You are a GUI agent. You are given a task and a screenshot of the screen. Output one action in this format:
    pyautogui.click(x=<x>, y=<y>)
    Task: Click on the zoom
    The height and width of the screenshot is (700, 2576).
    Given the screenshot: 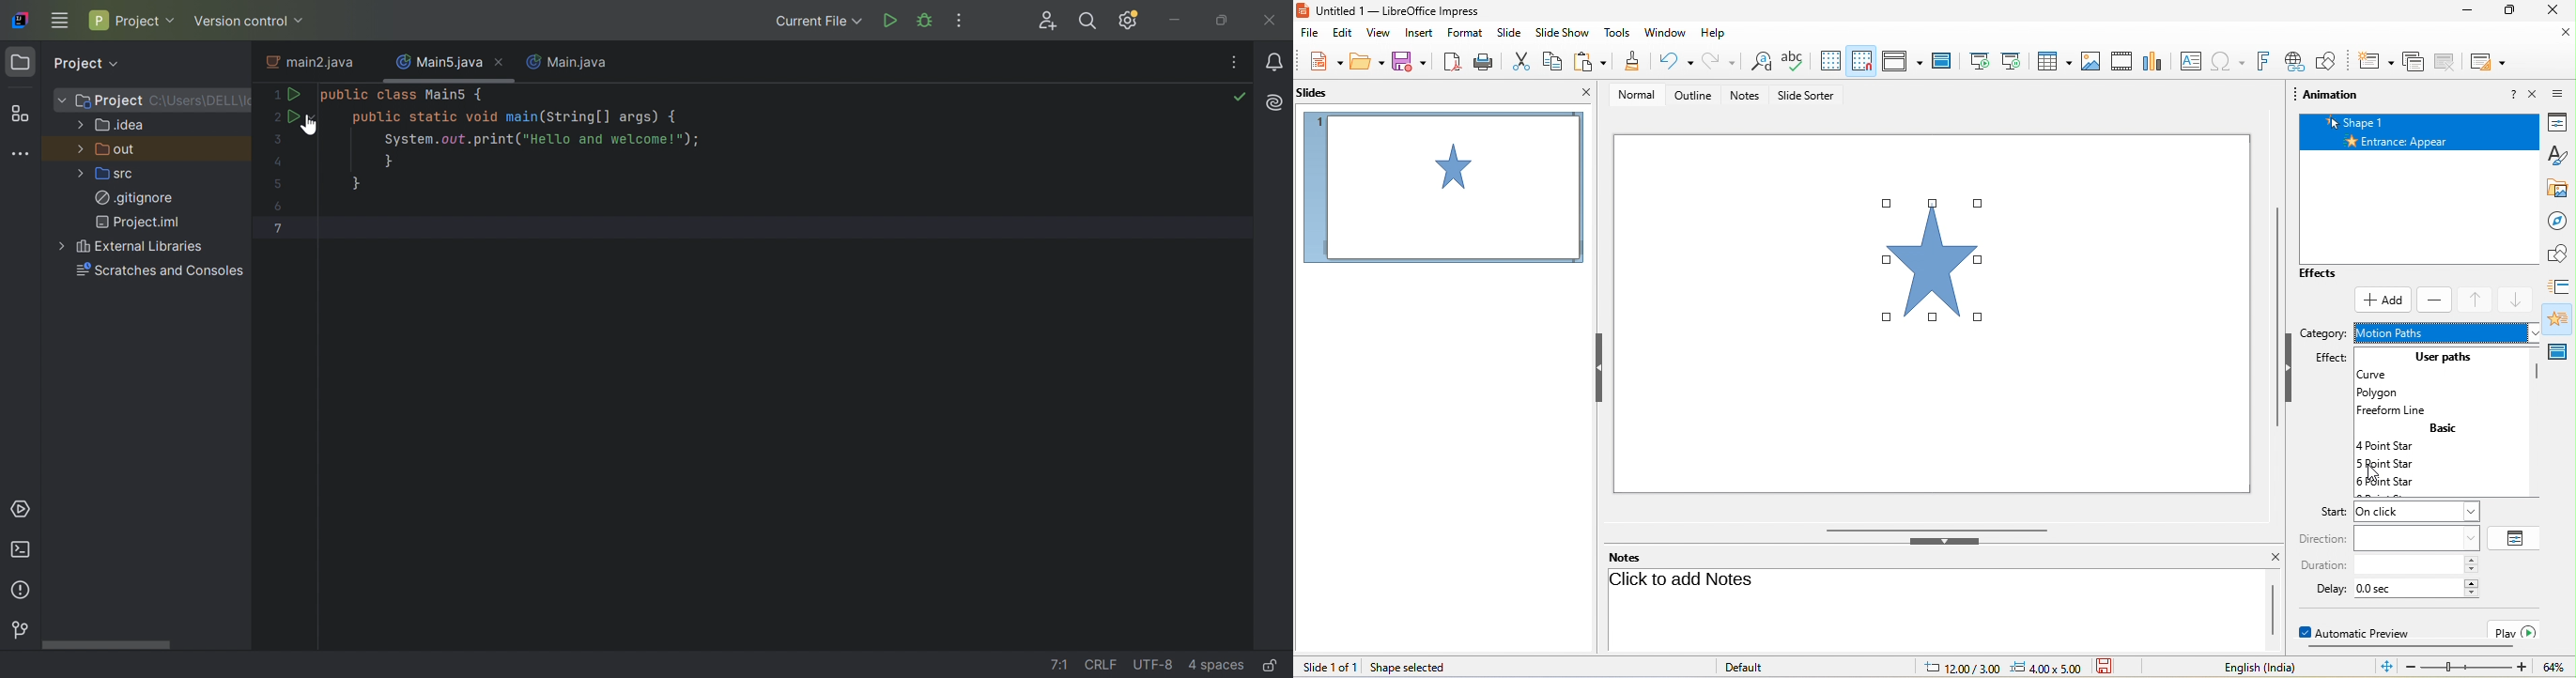 What is the action you would take?
    pyautogui.click(x=2468, y=668)
    